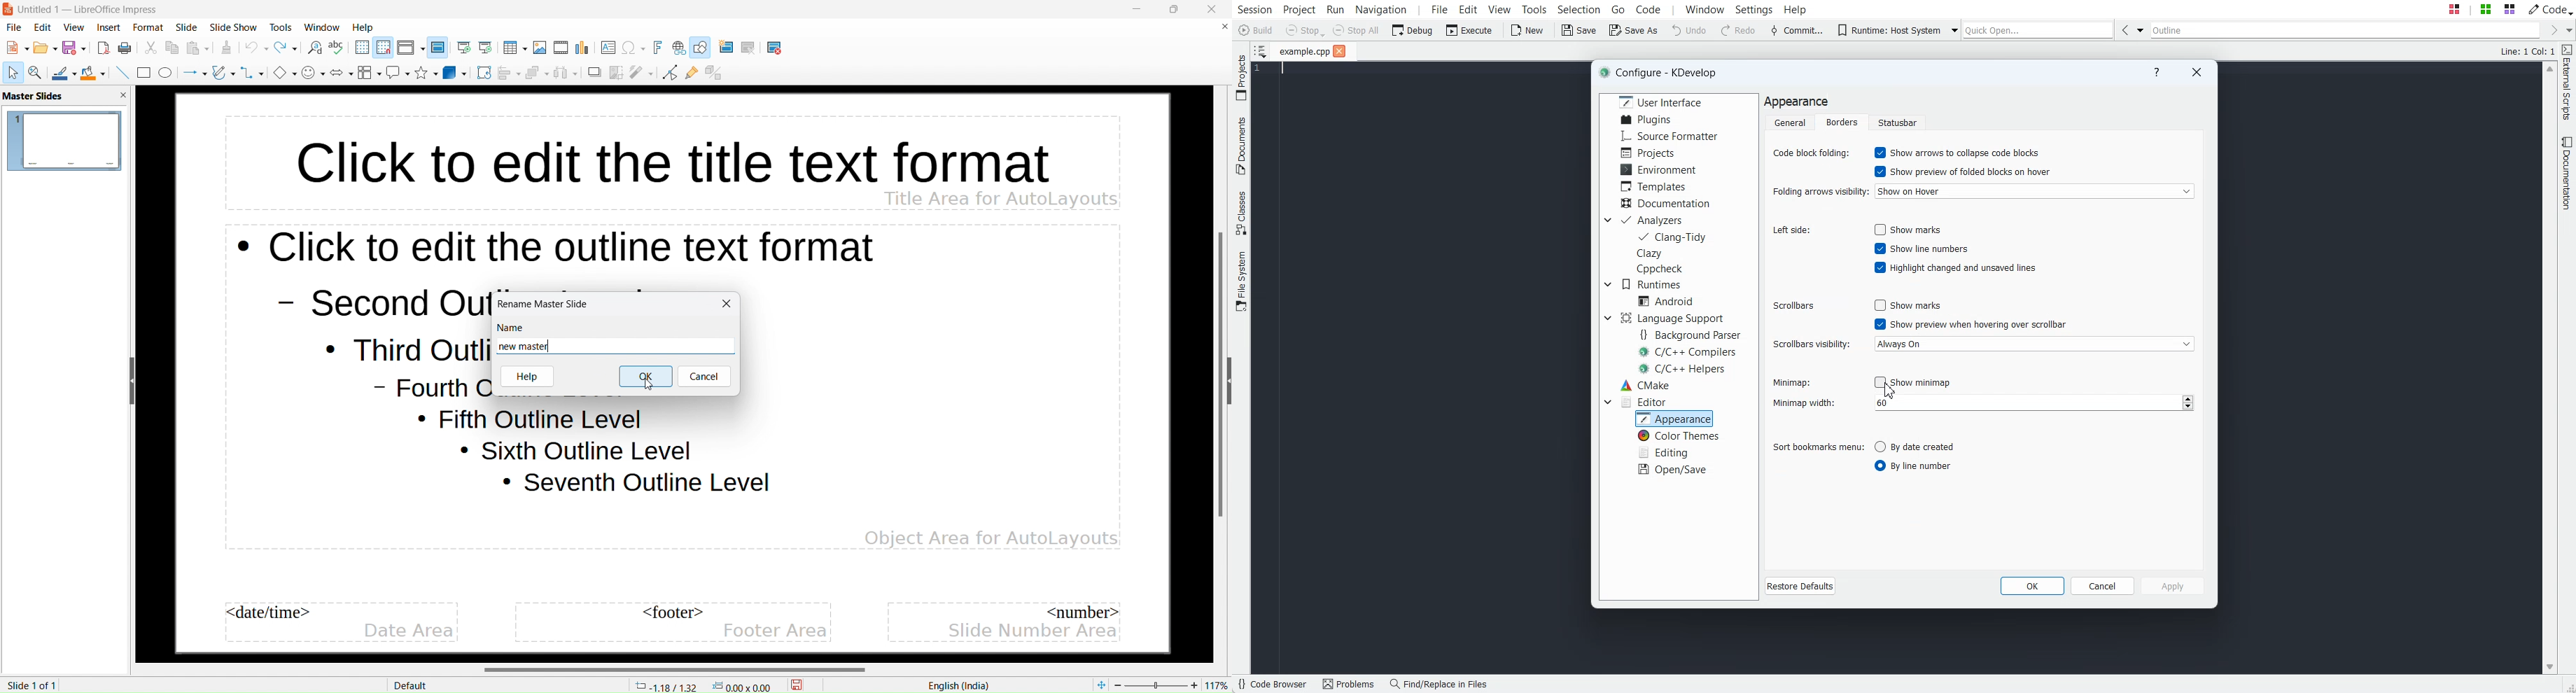 The height and width of the screenshot is (700, 2576). I want to click on Default, so click(412, 685).